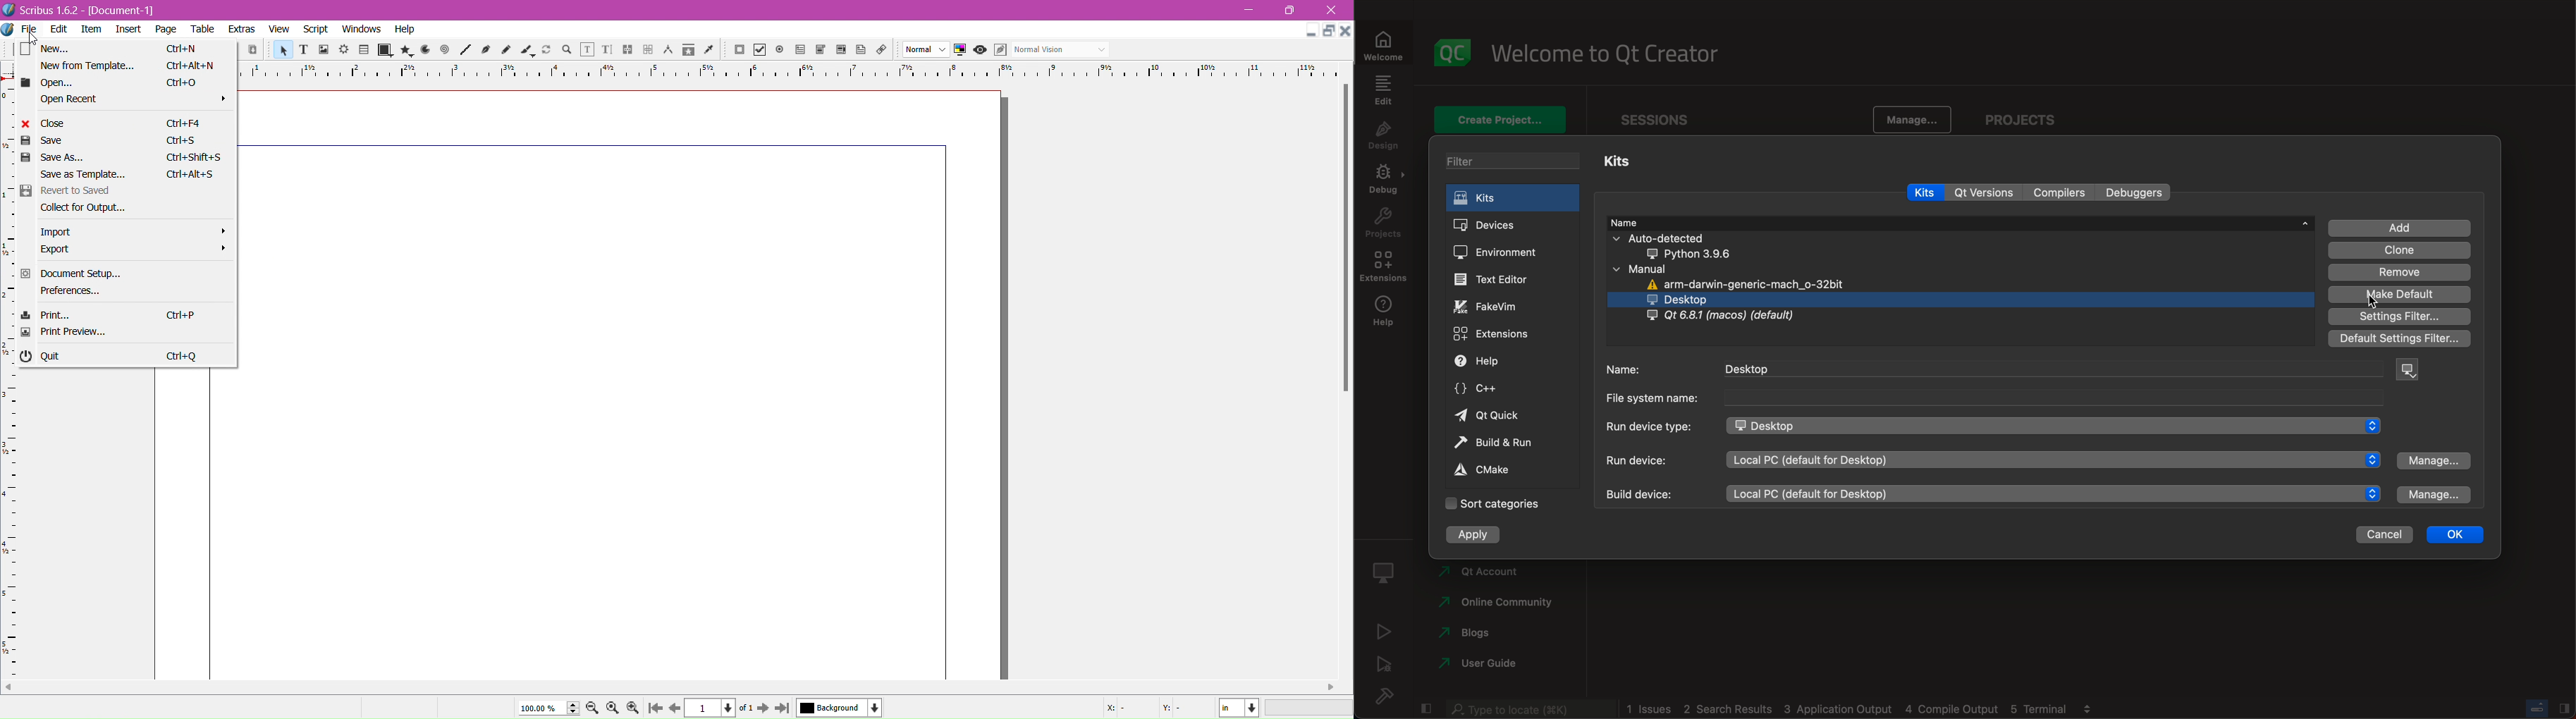  I want to click on Preview Mode, so click(979, 50).